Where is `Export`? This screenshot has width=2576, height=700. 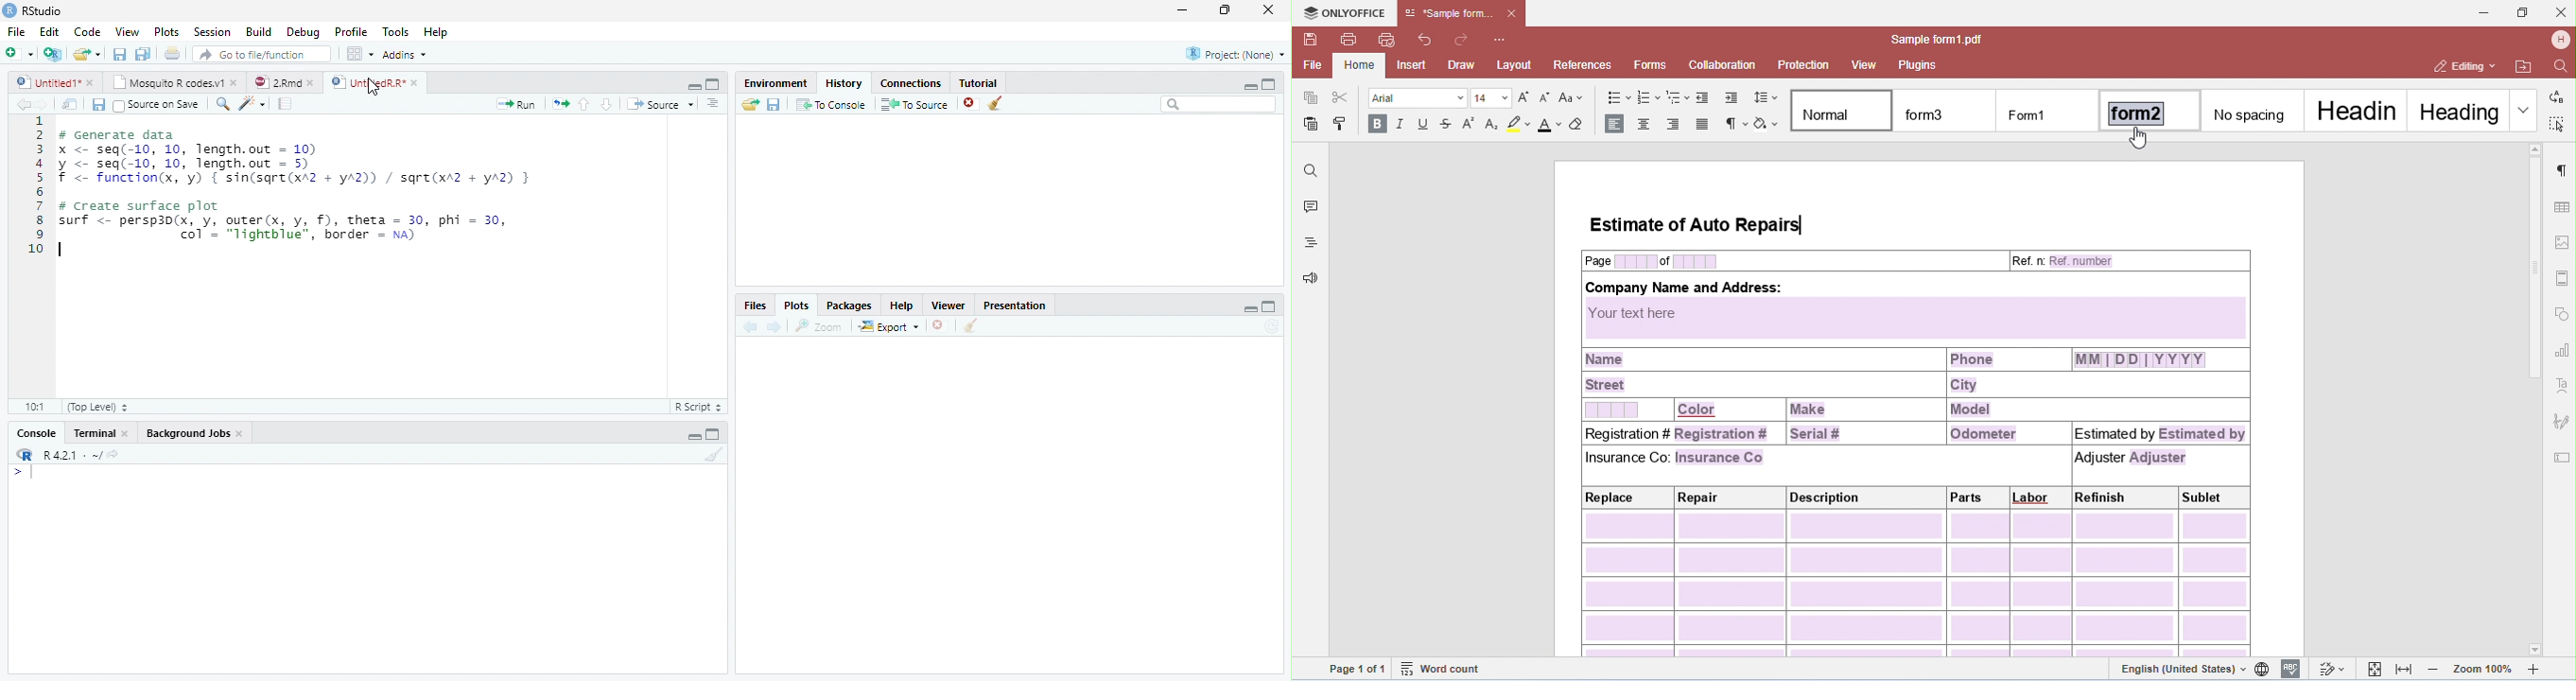
Export is located at coordinates (889, 326).